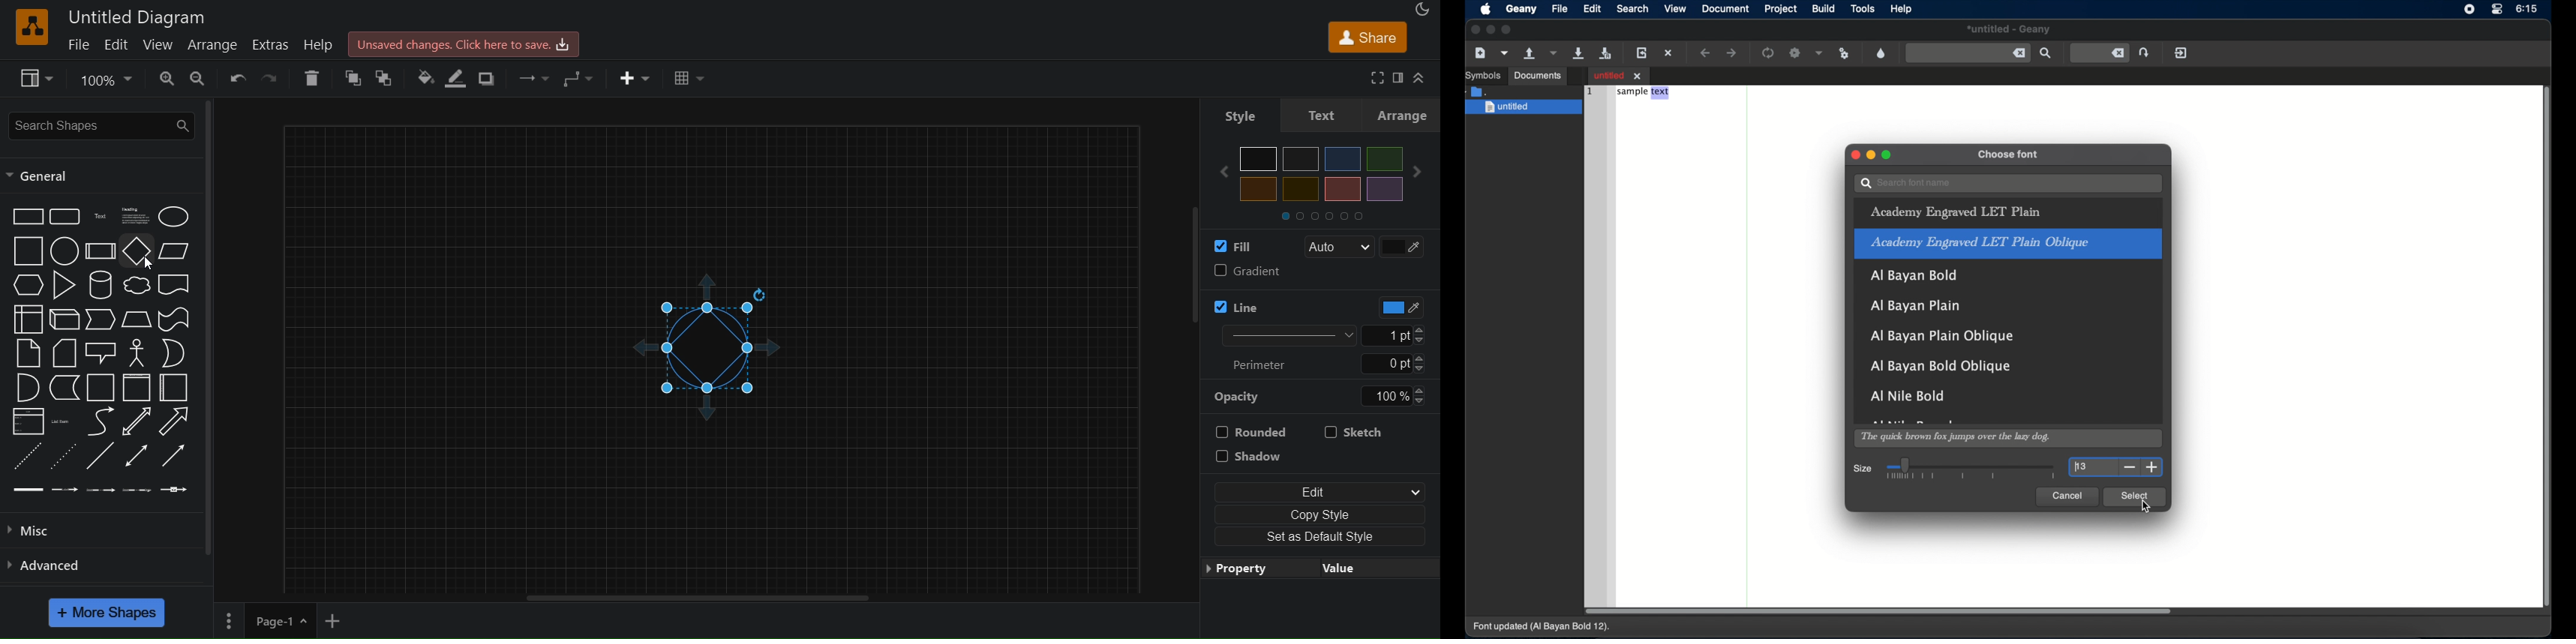 Image resolution: width=2576 pixels, height=644 pixels. I want to click on auto, so click(1338, 248).